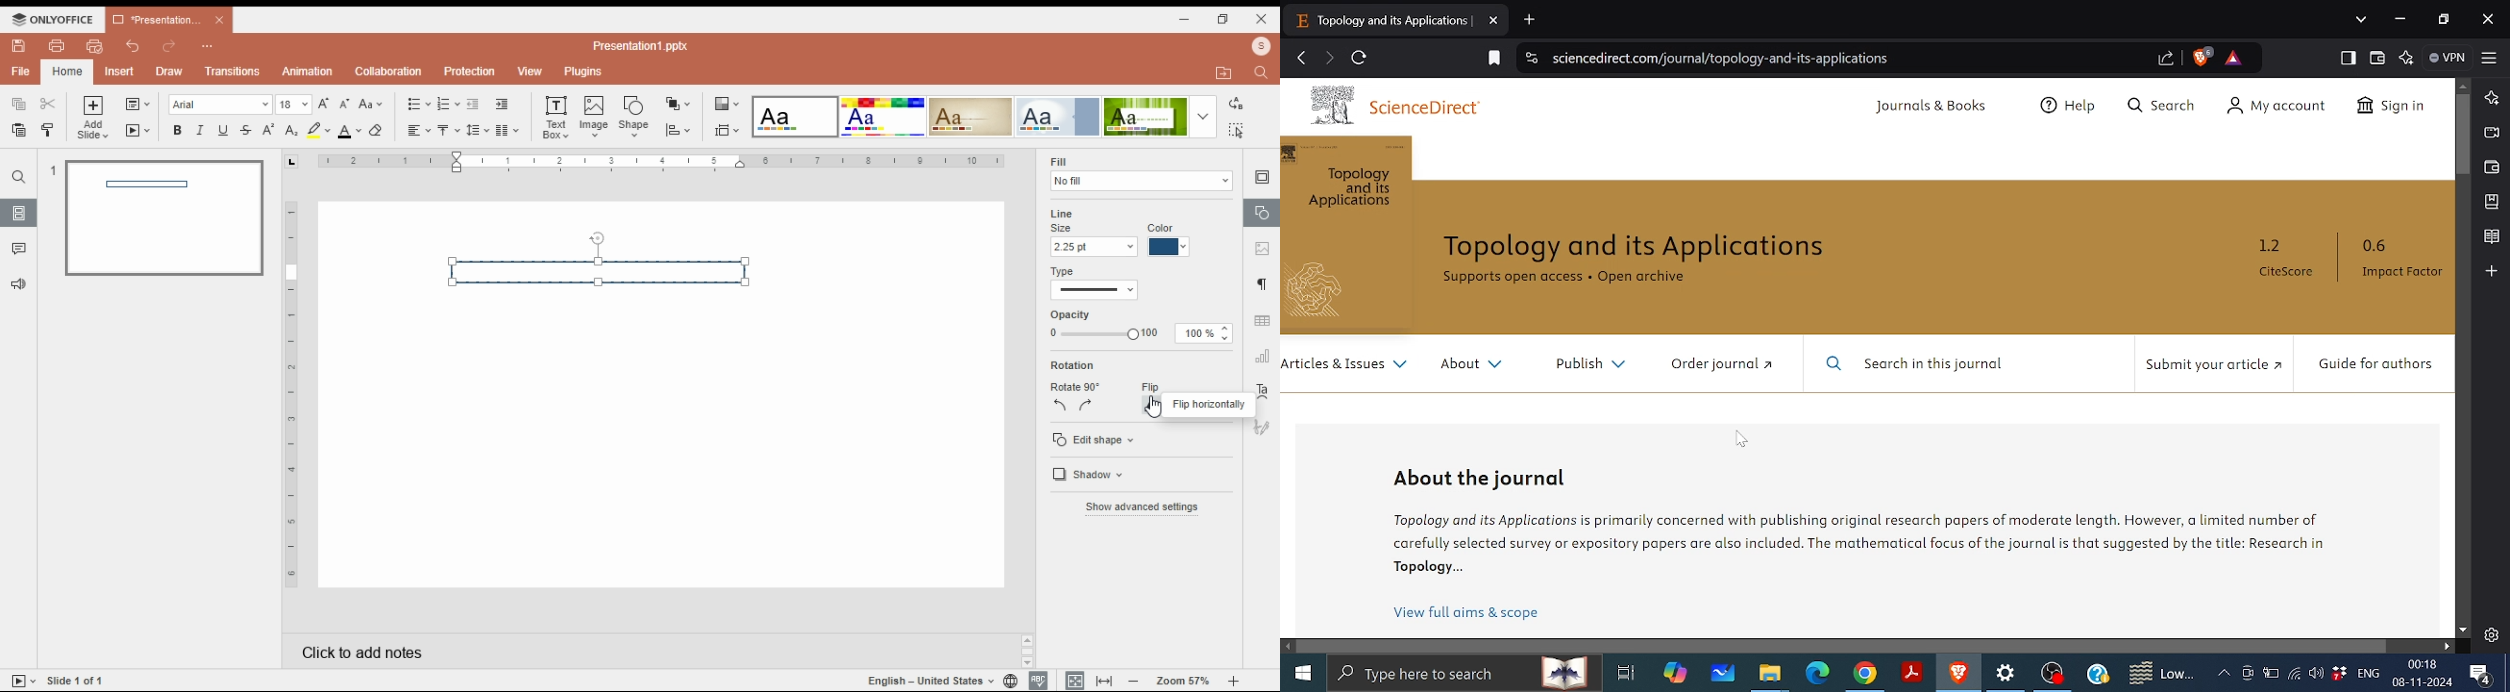  I want to click on Journals & Books, so click(1935, 108).